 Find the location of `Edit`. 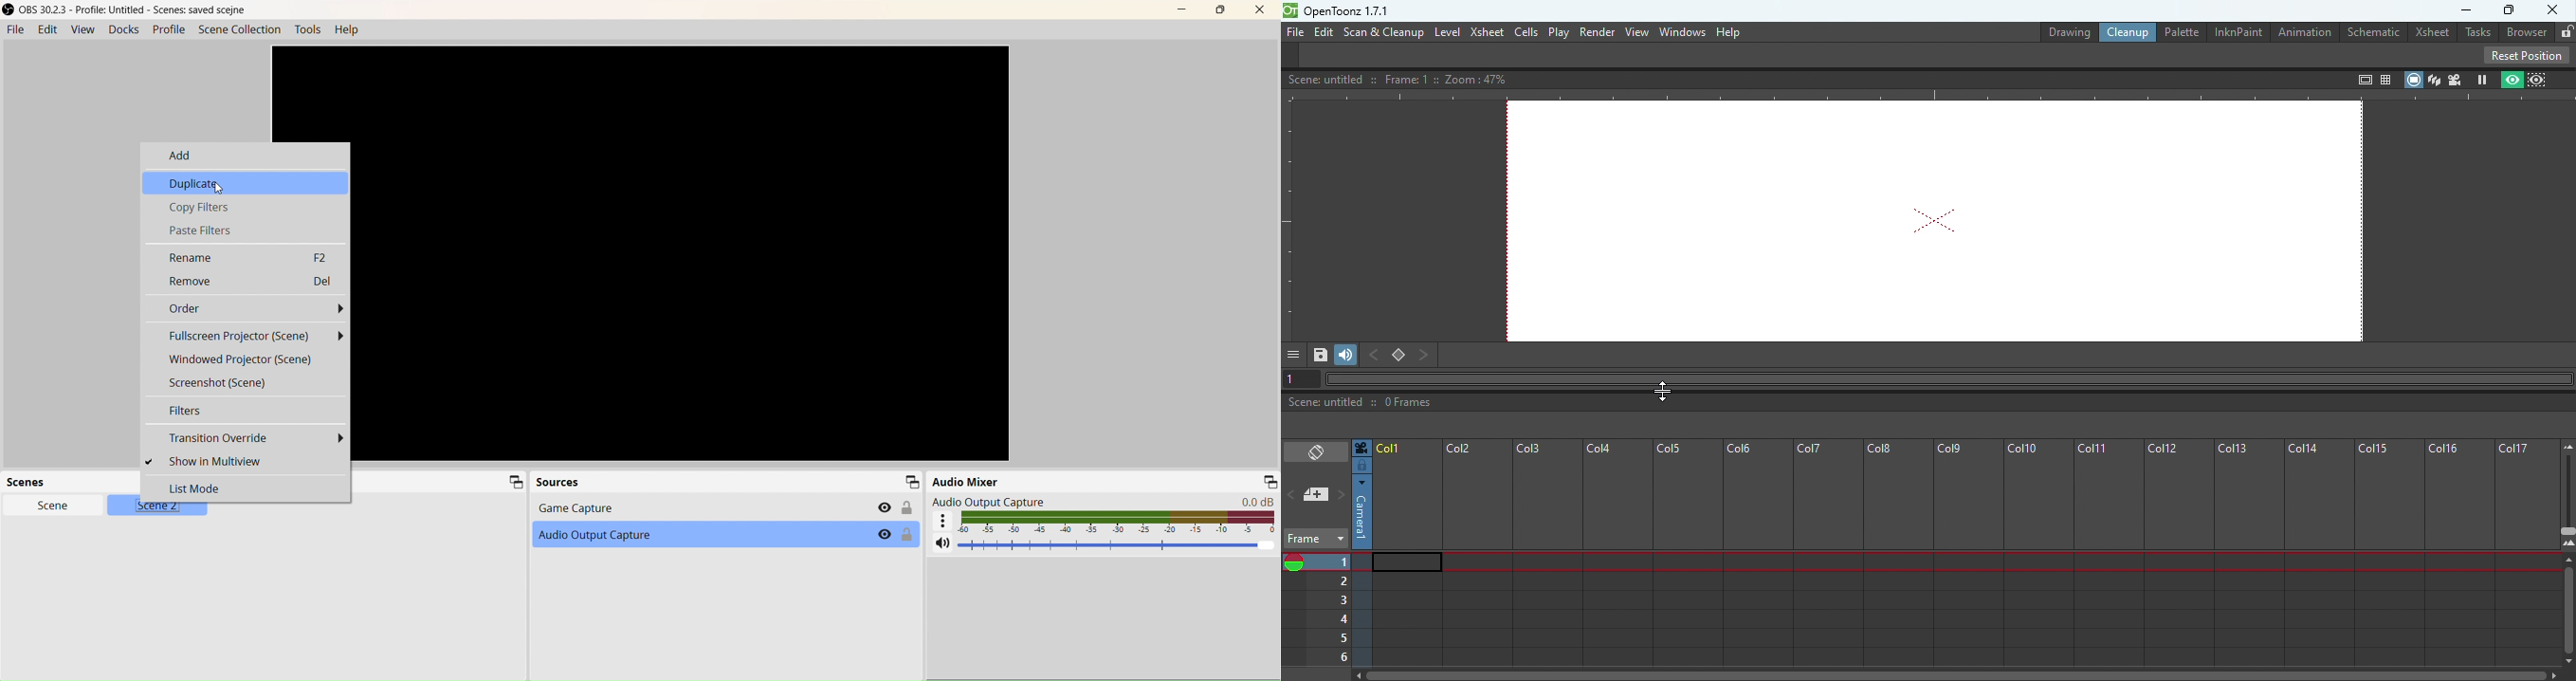

Edit is located at coordinates (45, 29).